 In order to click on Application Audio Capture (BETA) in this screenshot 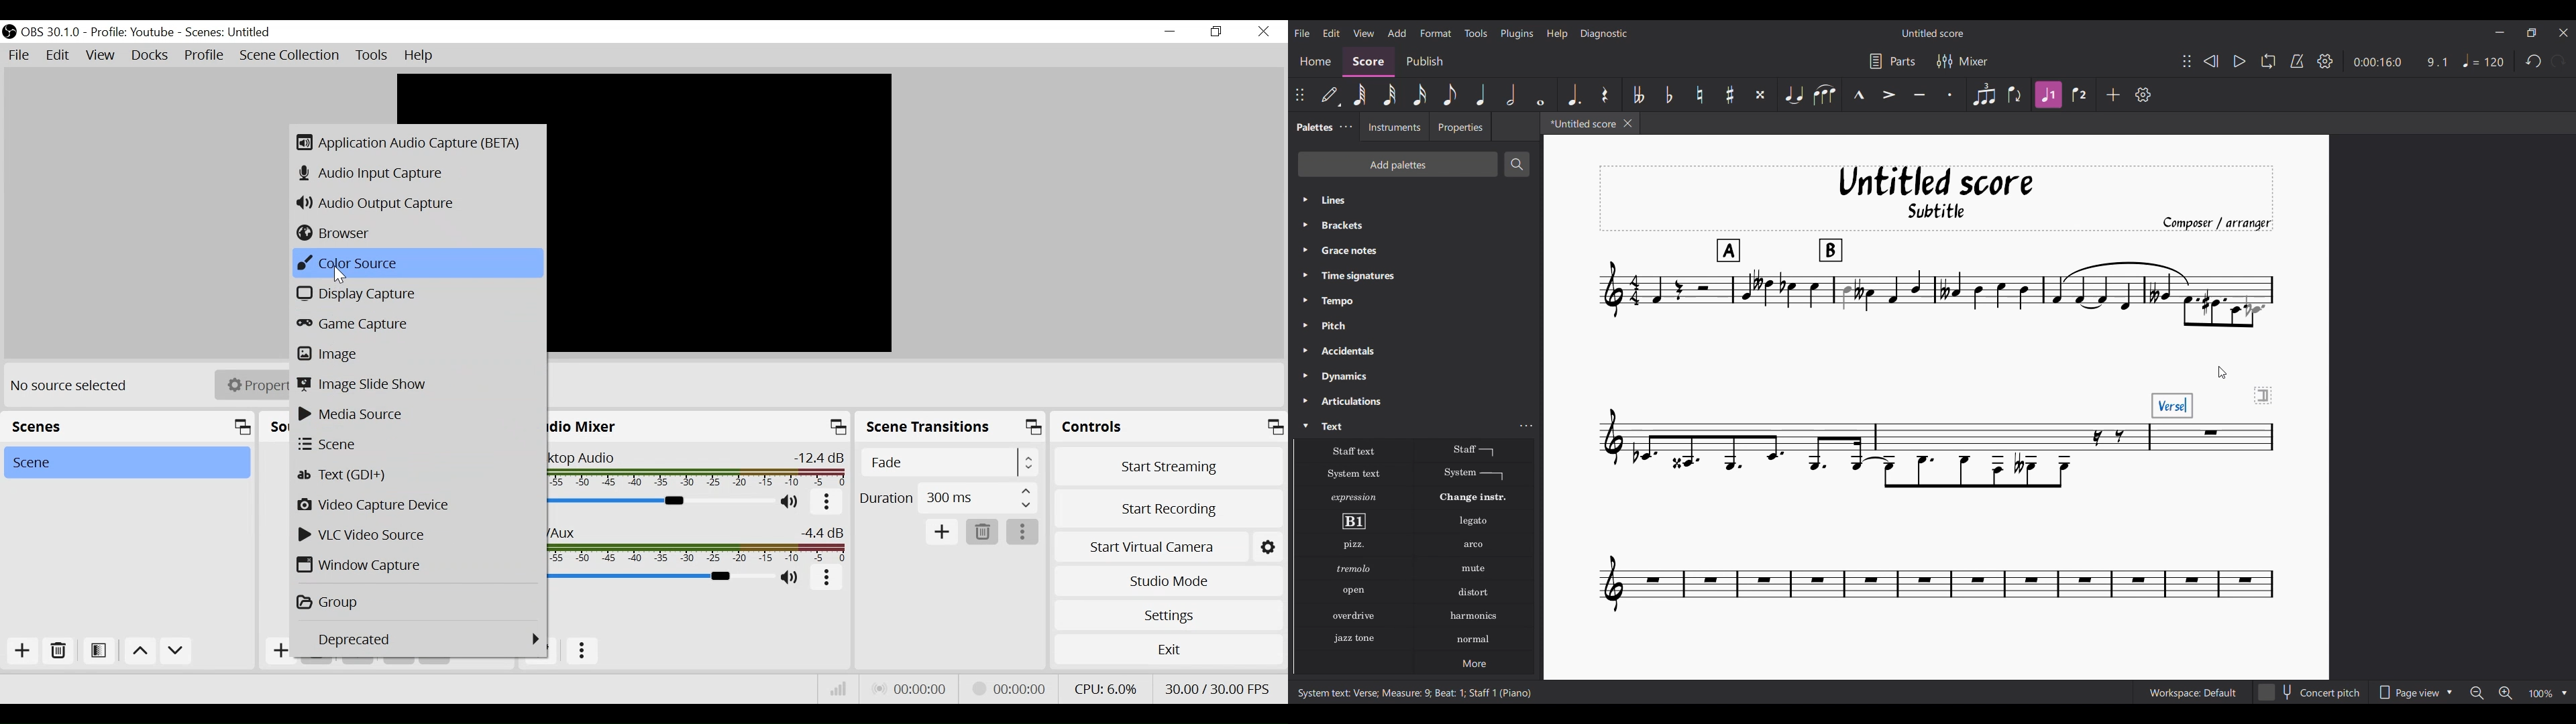, I will do `click(417, 141)`.